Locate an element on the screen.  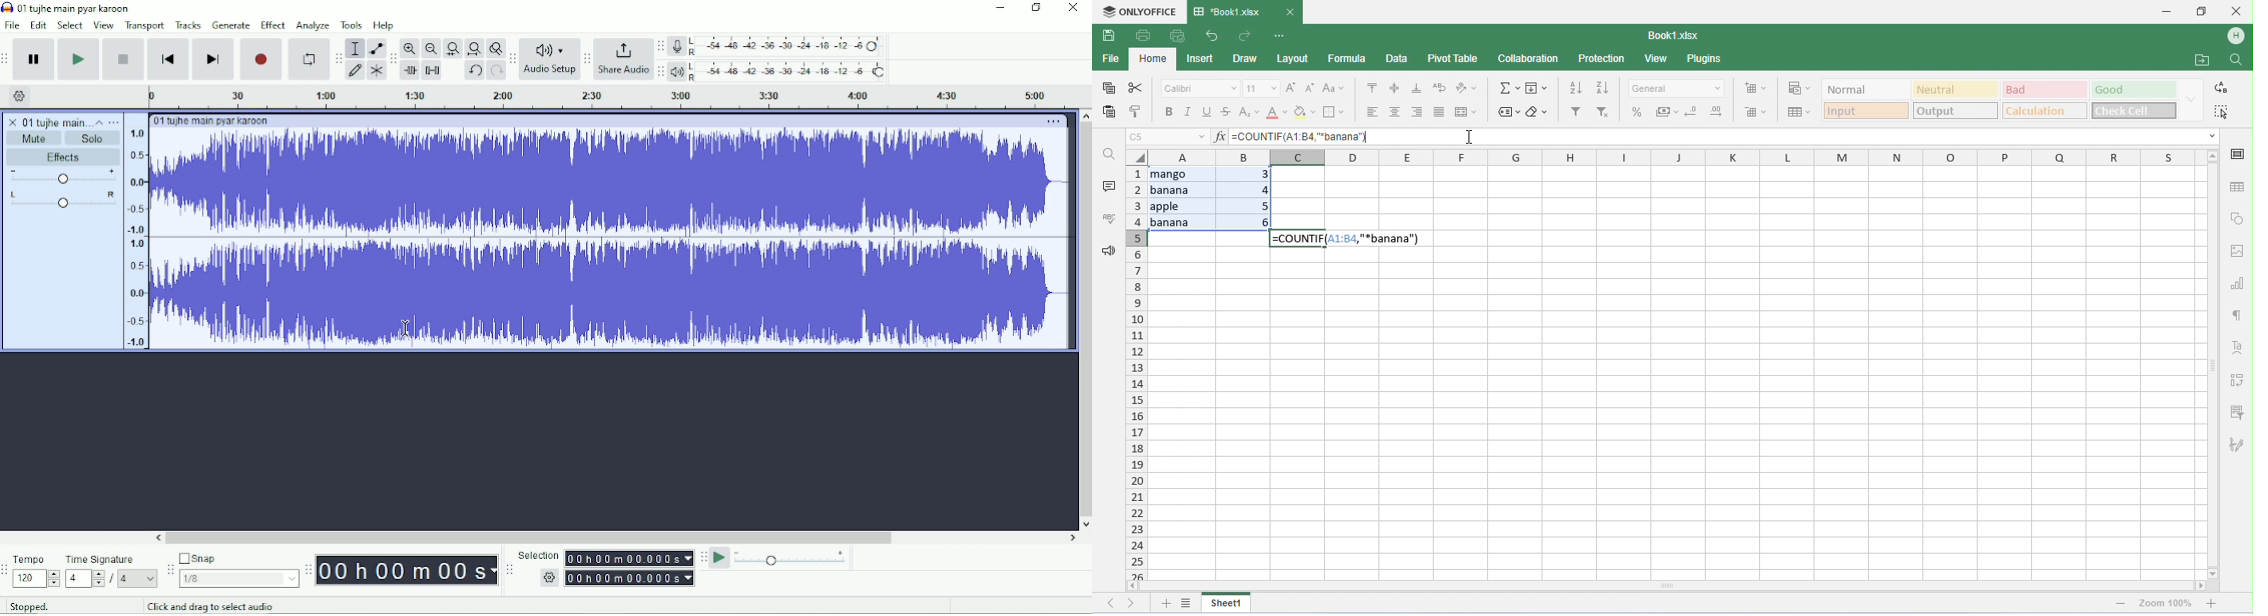
Record is located at coordinates (261, 60).